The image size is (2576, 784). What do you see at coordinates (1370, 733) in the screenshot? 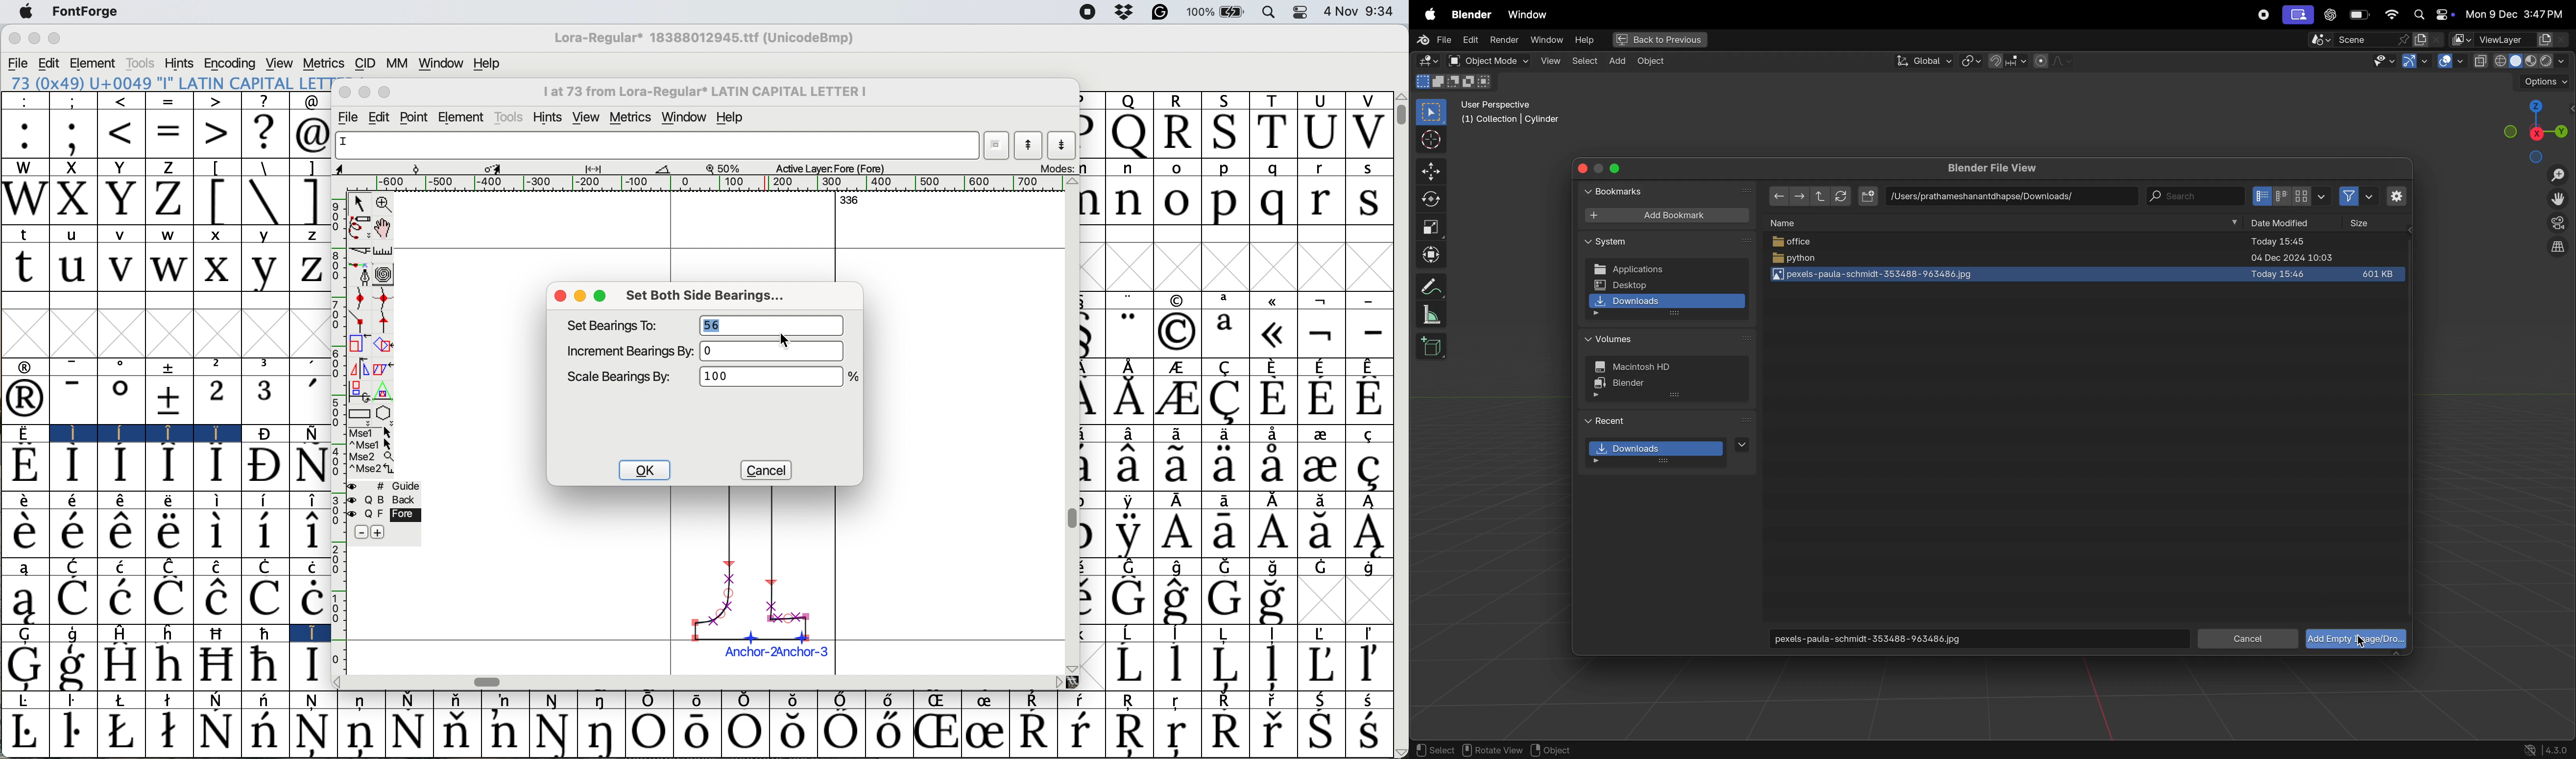
I see `Symbol` at bounding box center [1370, 733].